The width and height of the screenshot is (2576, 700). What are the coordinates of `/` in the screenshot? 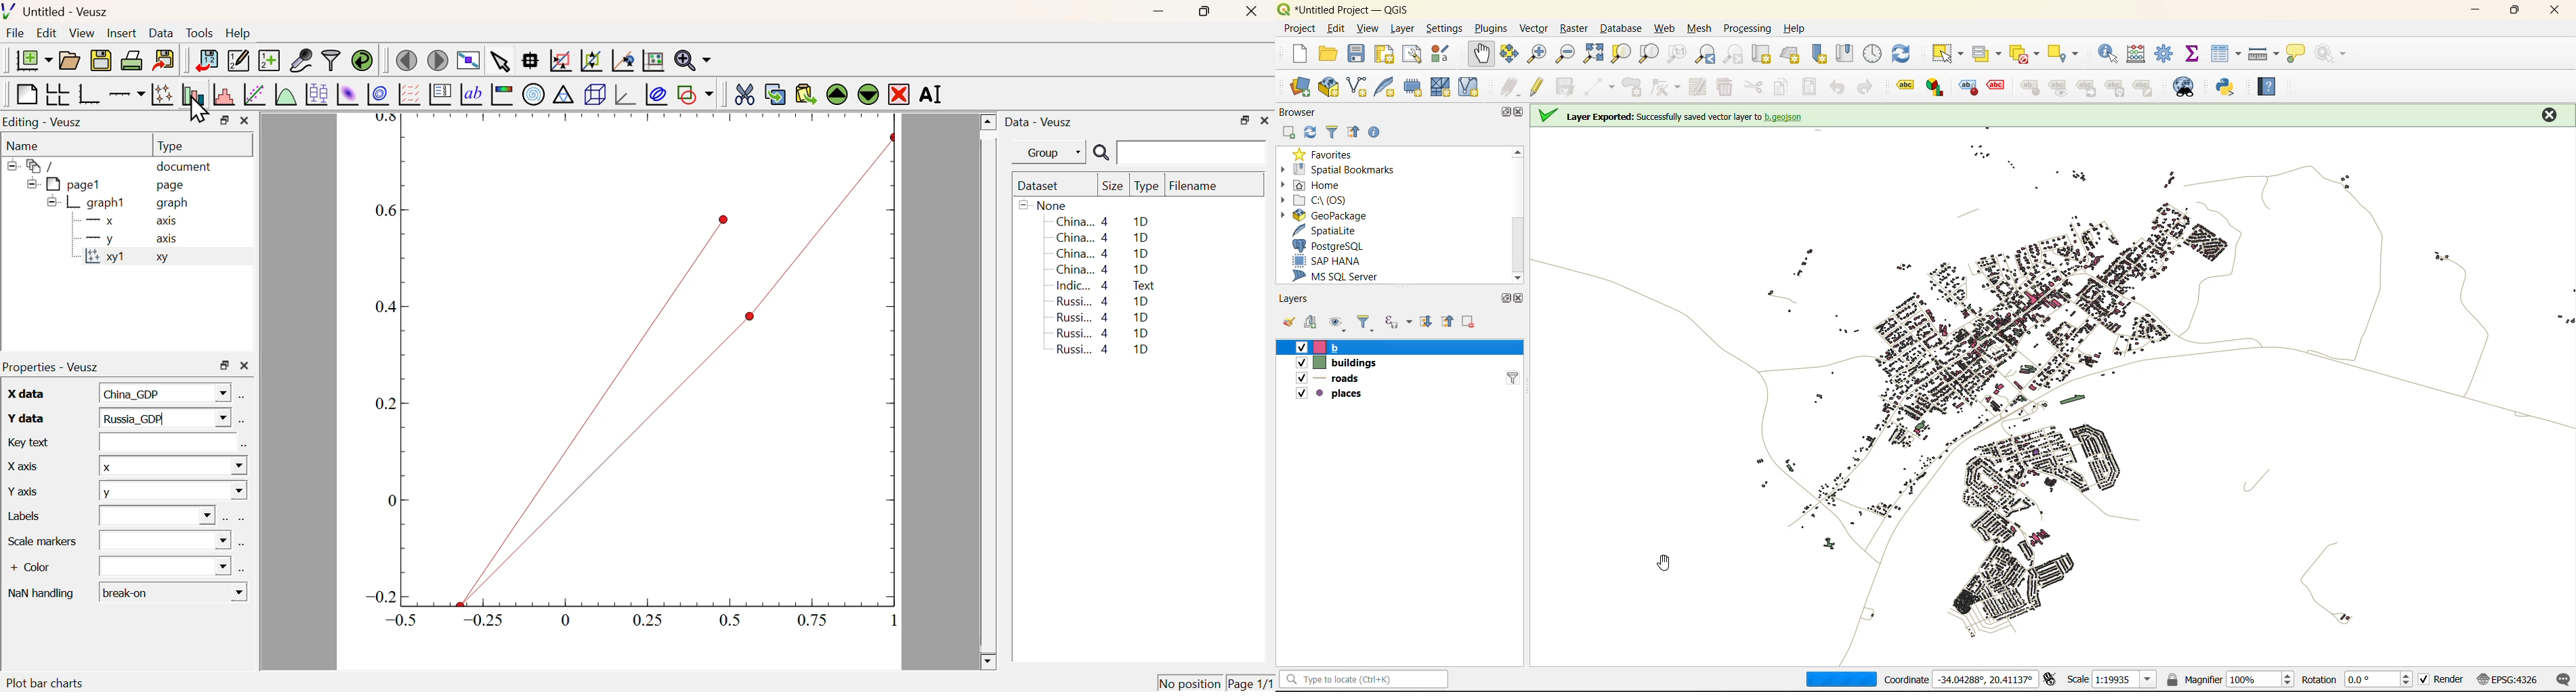 It's located at (33, 166).